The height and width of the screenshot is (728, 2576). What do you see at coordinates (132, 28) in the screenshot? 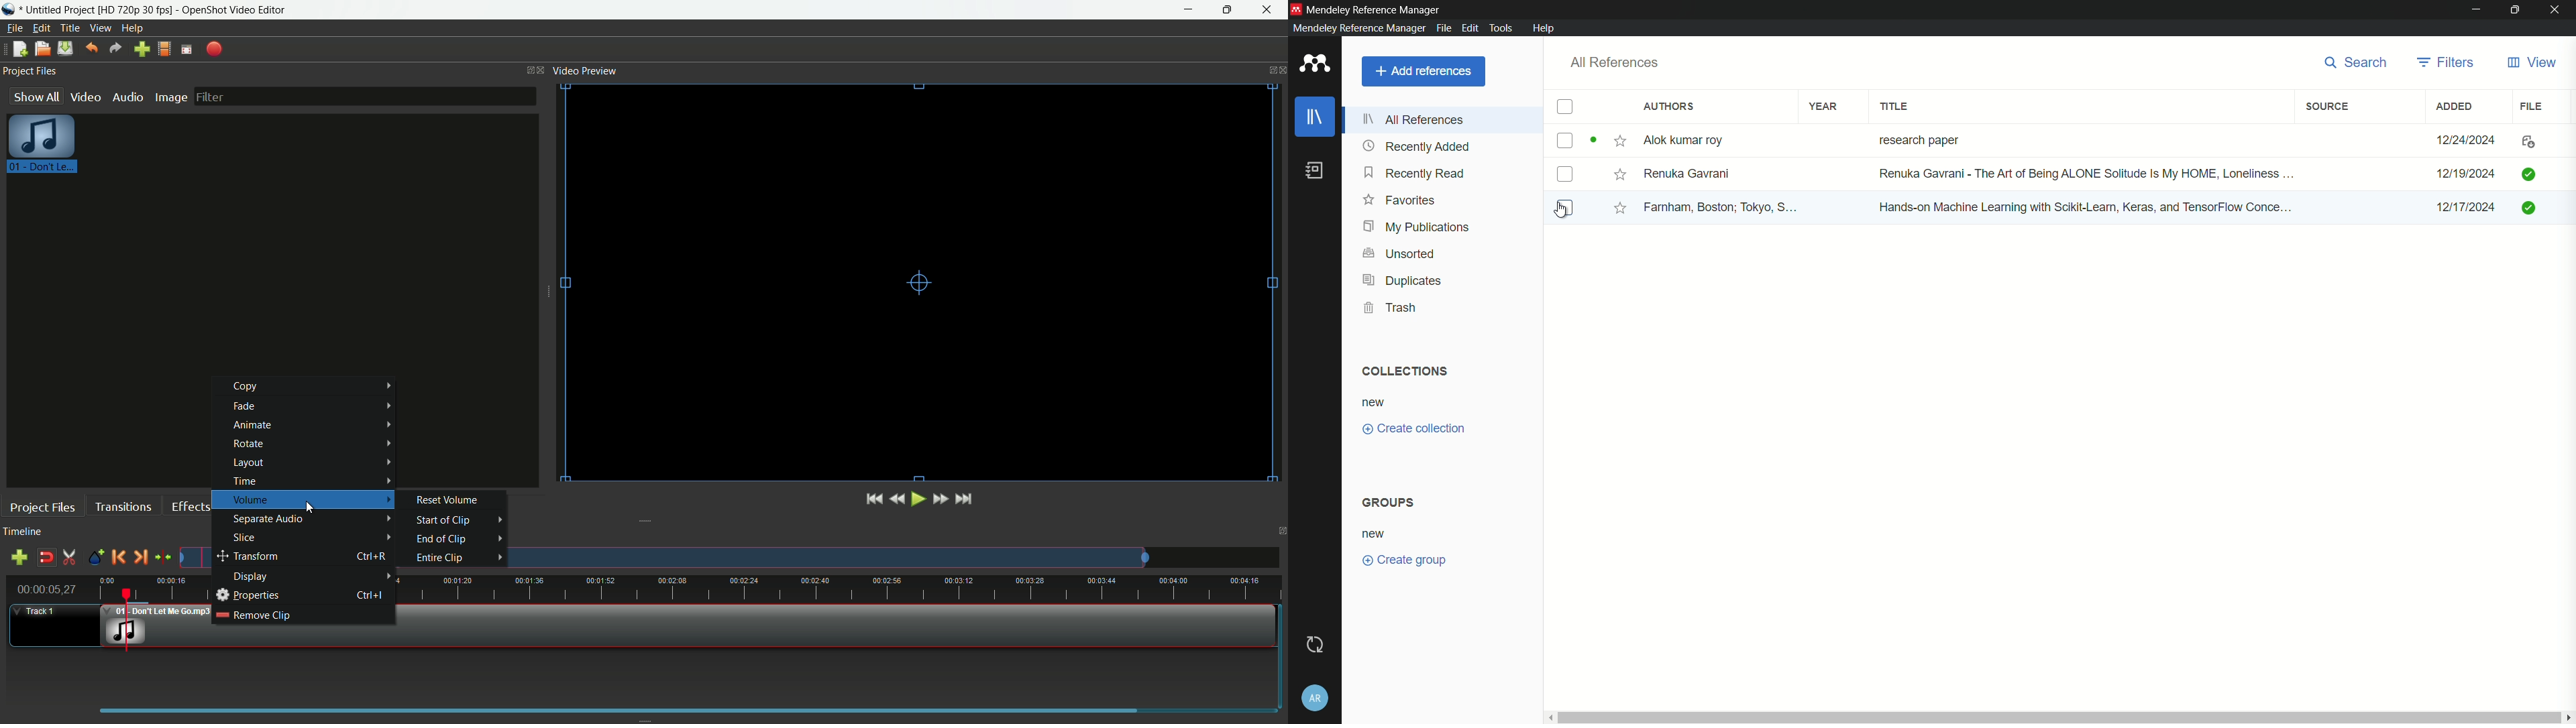
I see `help menu` at bounding box center [132, 28].